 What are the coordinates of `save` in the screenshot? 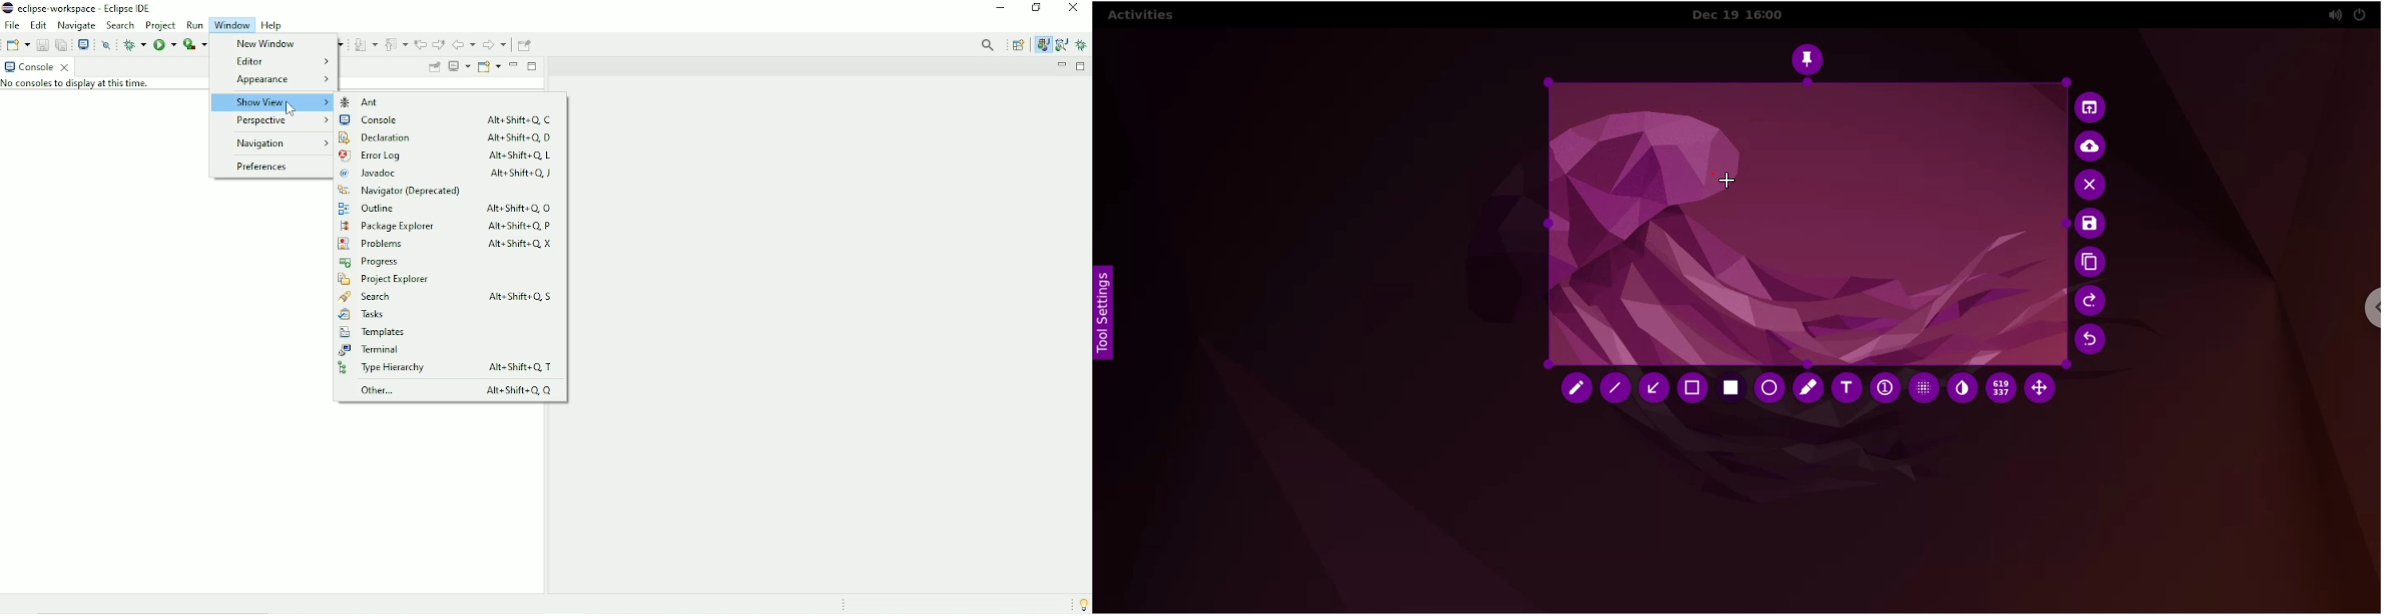 It's located at (2087, 225).